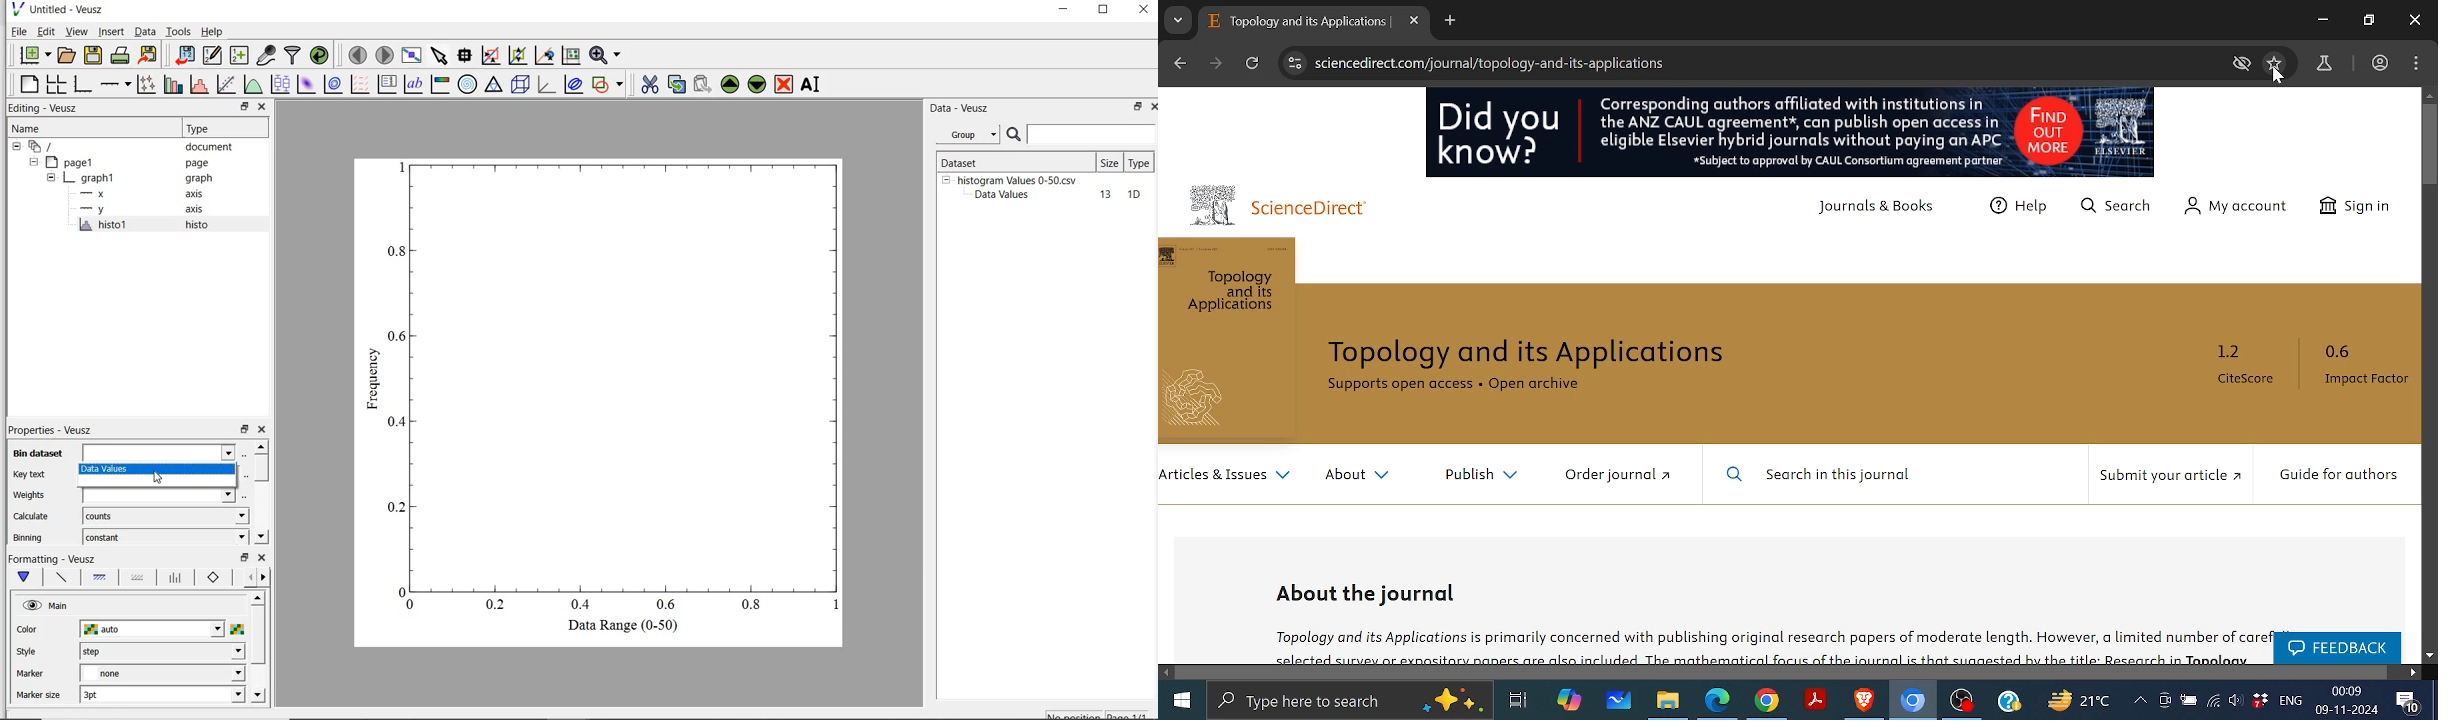 Image resolution: width=2464 pixels, height=728 pixels. What do you see at coordinates (244, 430) in the screenshot?
I see `restore down` at bounding box center [244, 430].